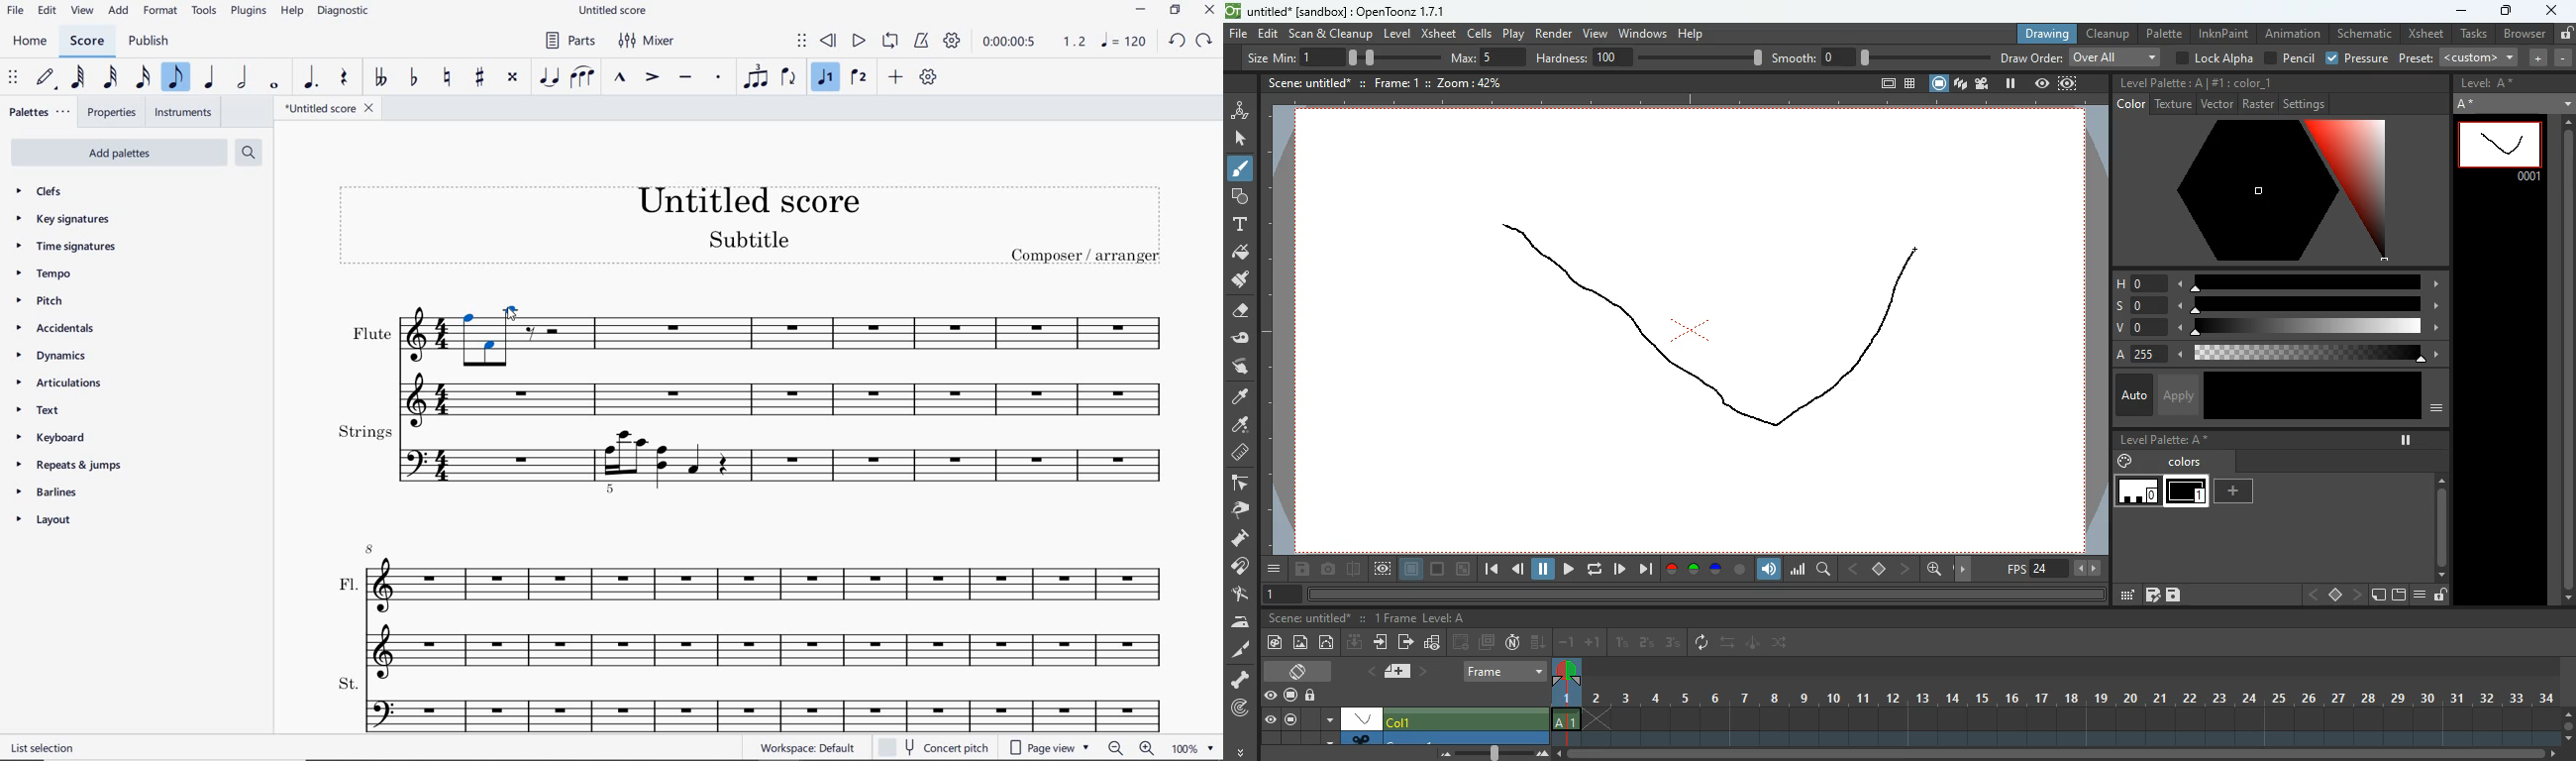 Image resolution: width=2576 pixels, height=784 pixels. What do you see at coordinates (766, 702) in the screenshot?
I see `st.` at bounding box center [766, 702].